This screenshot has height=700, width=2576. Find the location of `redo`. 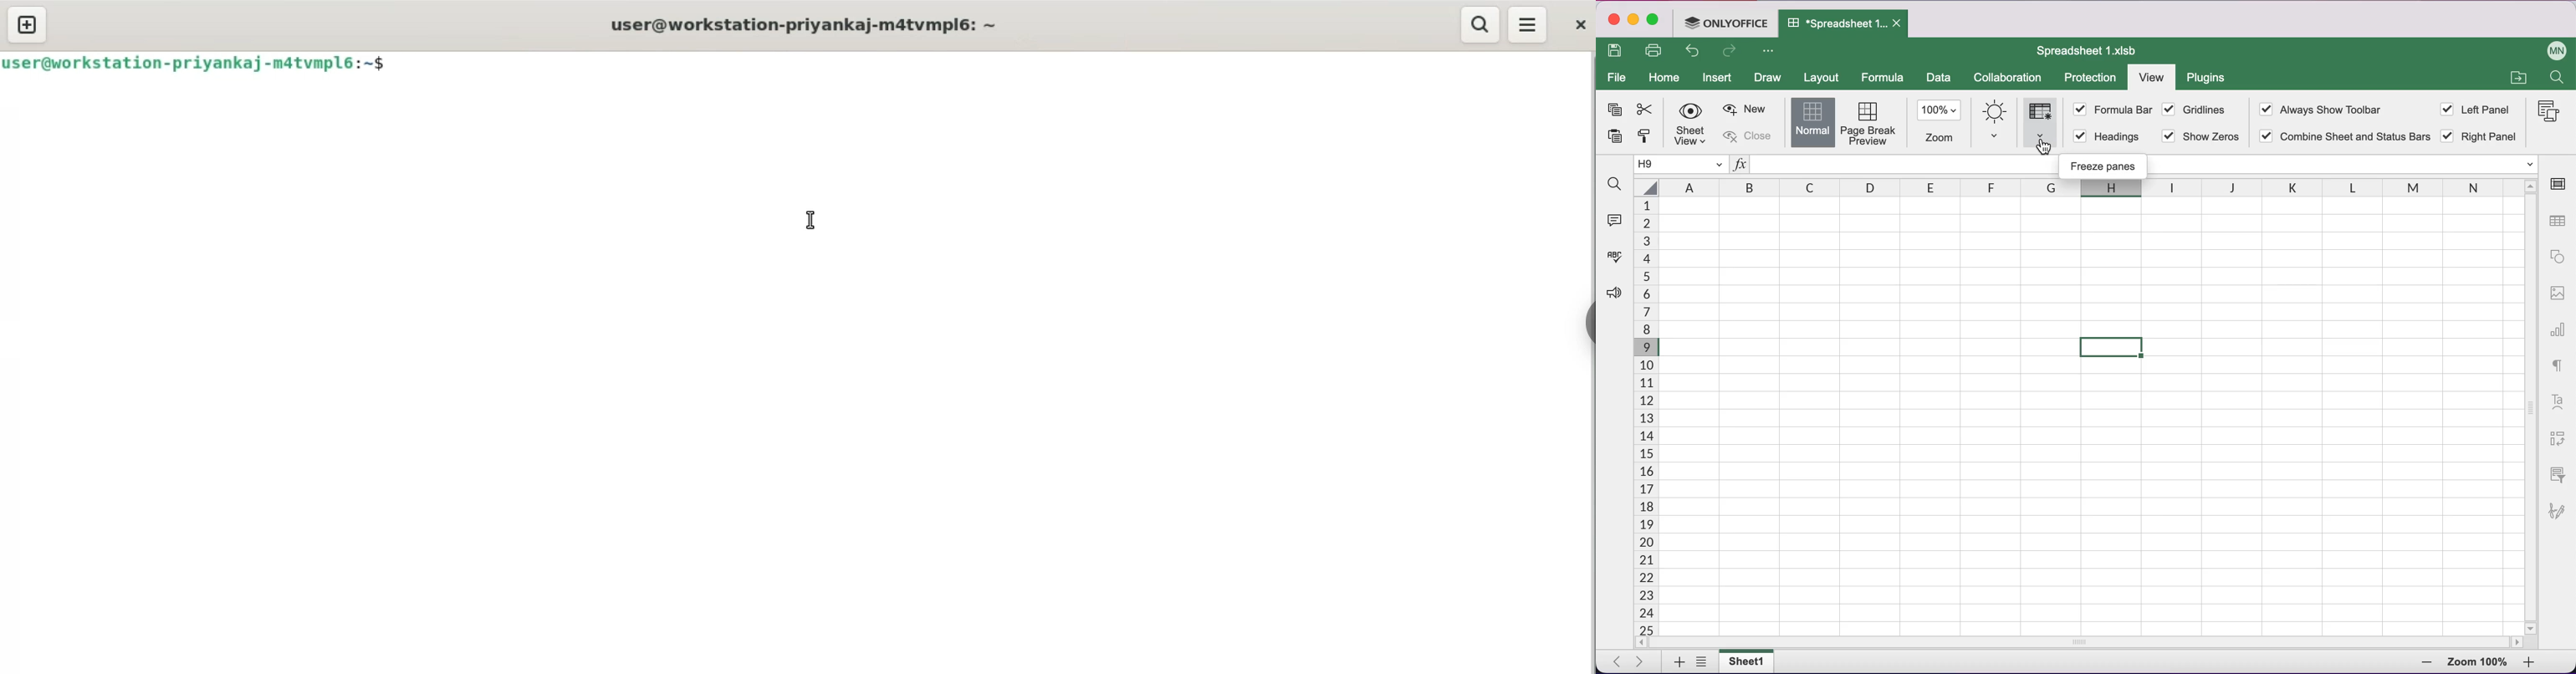

redo is located at coordinates (1734, 52).